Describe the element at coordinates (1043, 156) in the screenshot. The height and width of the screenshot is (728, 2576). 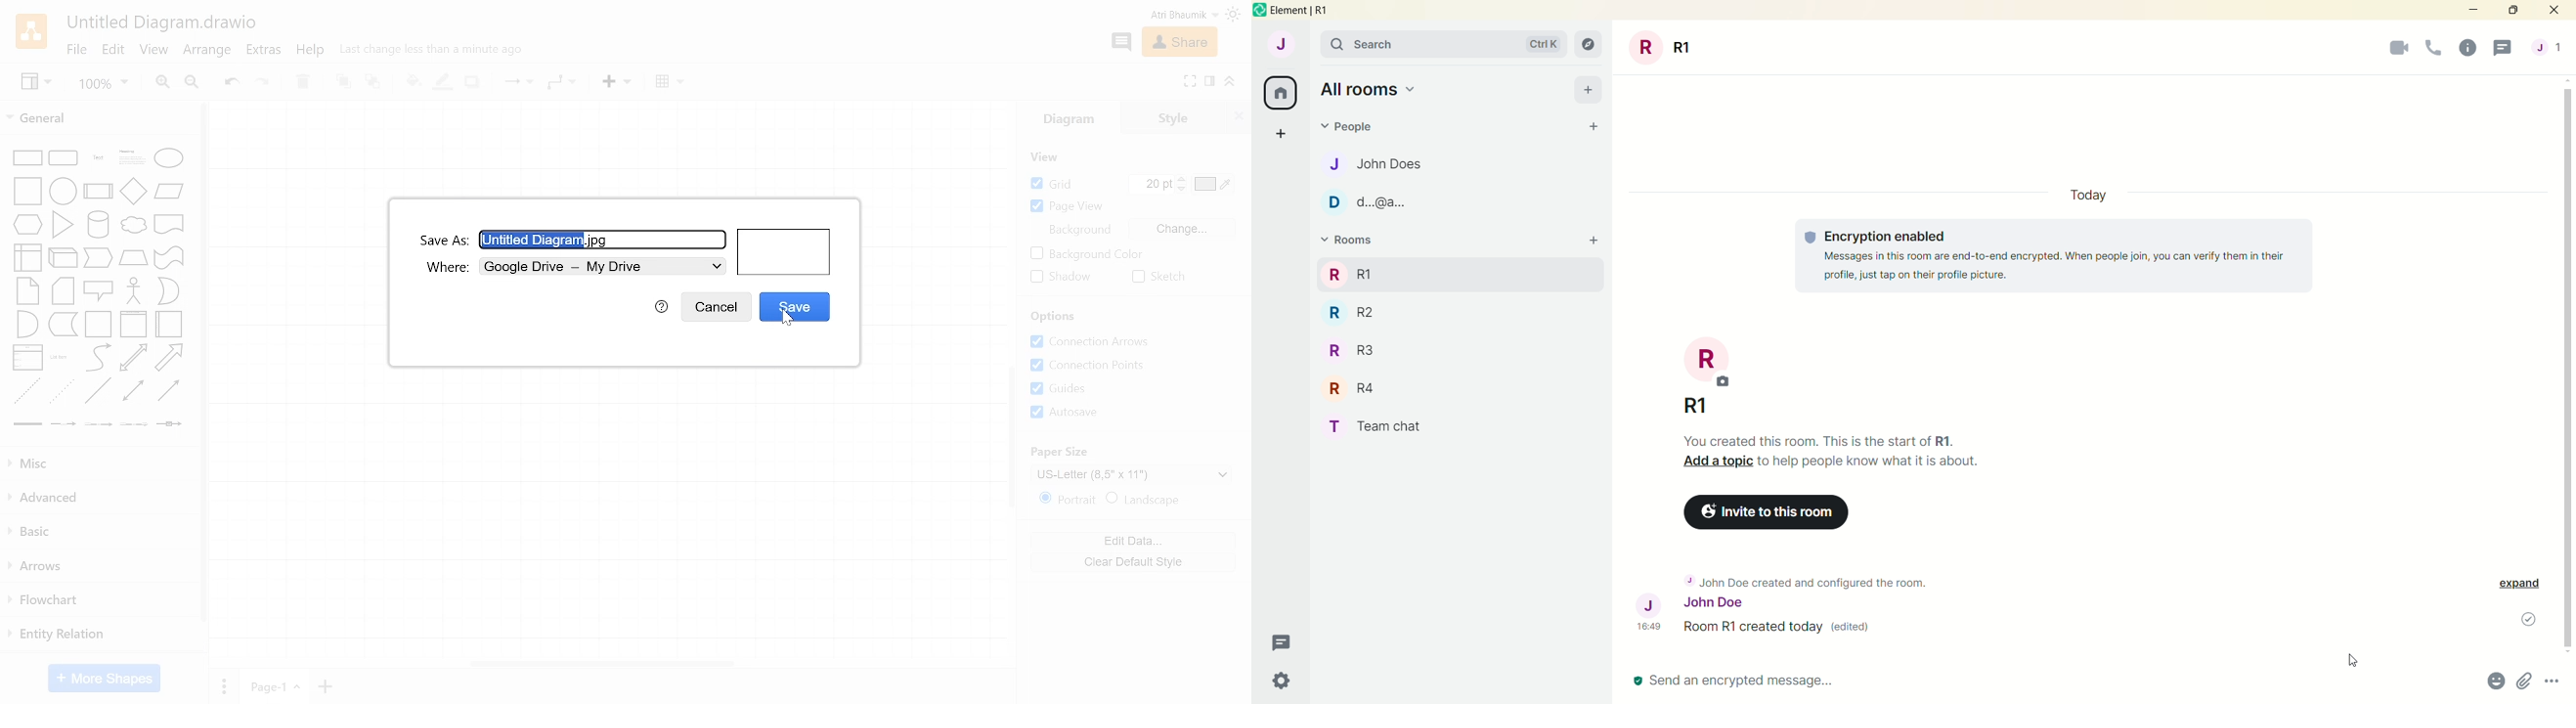
I see `view` at that location.